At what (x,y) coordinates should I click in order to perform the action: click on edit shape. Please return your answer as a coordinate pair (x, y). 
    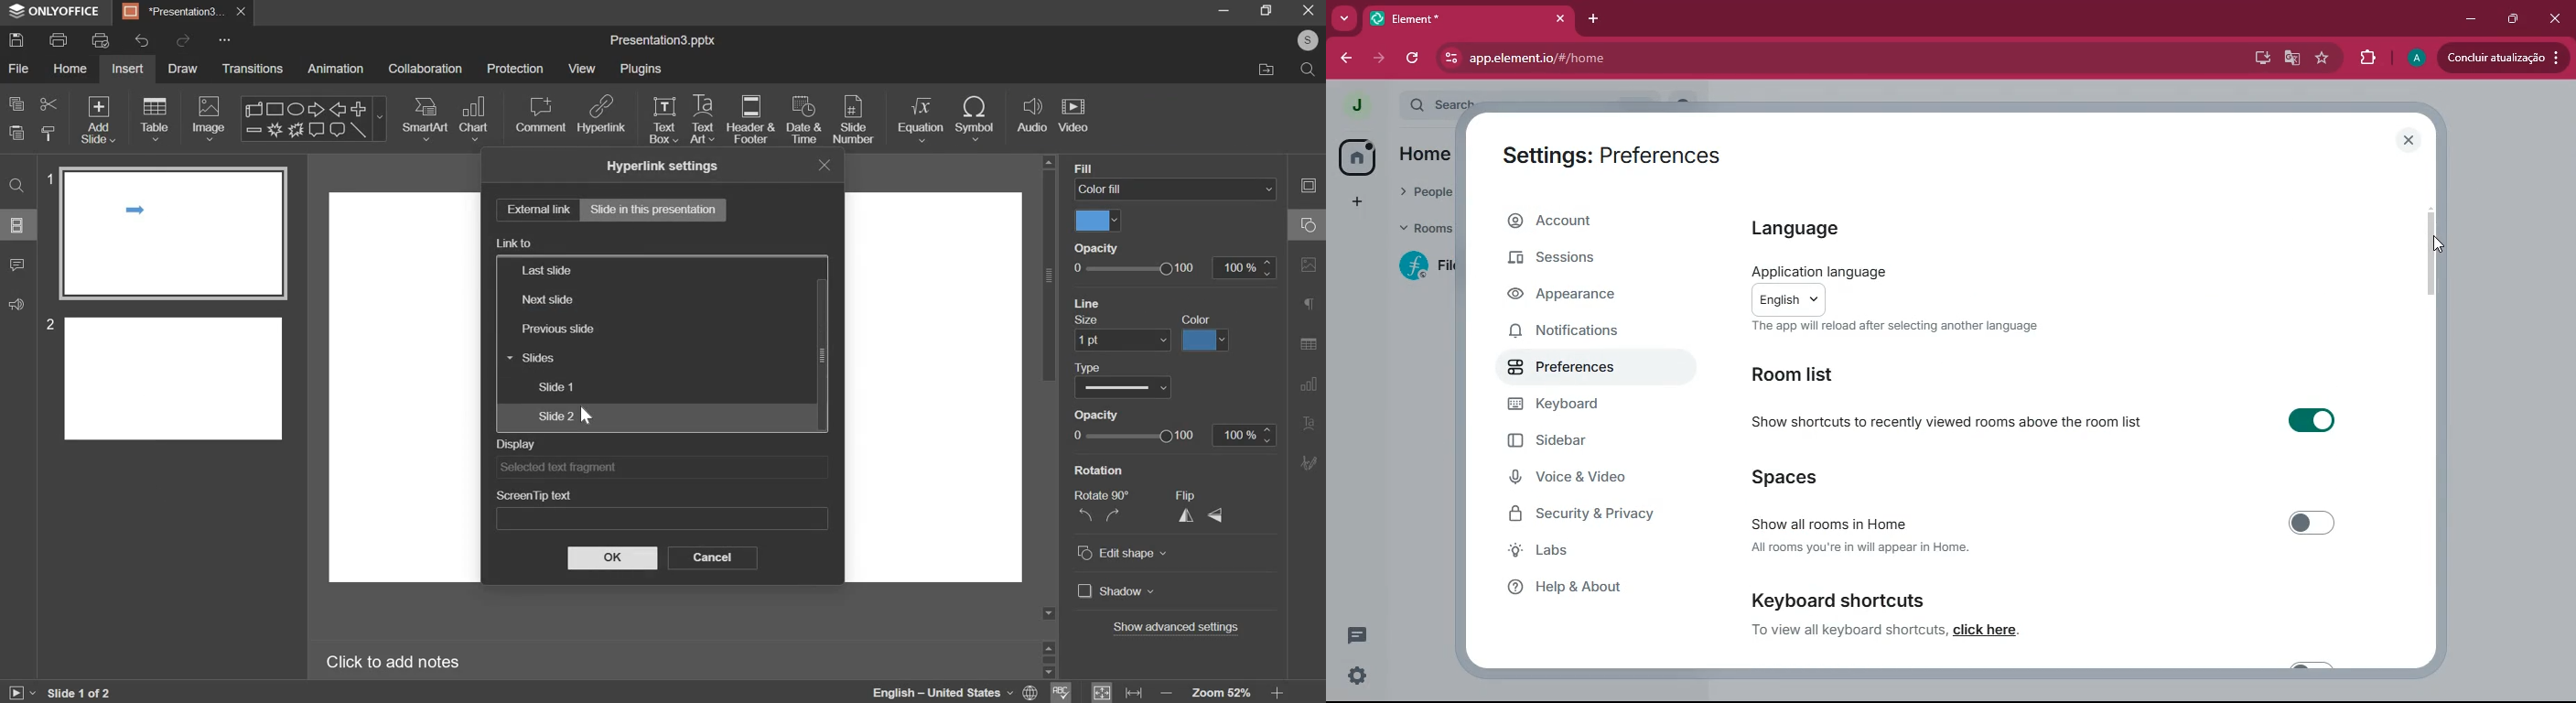
    Looking at the image, I should click on (1123, 553).